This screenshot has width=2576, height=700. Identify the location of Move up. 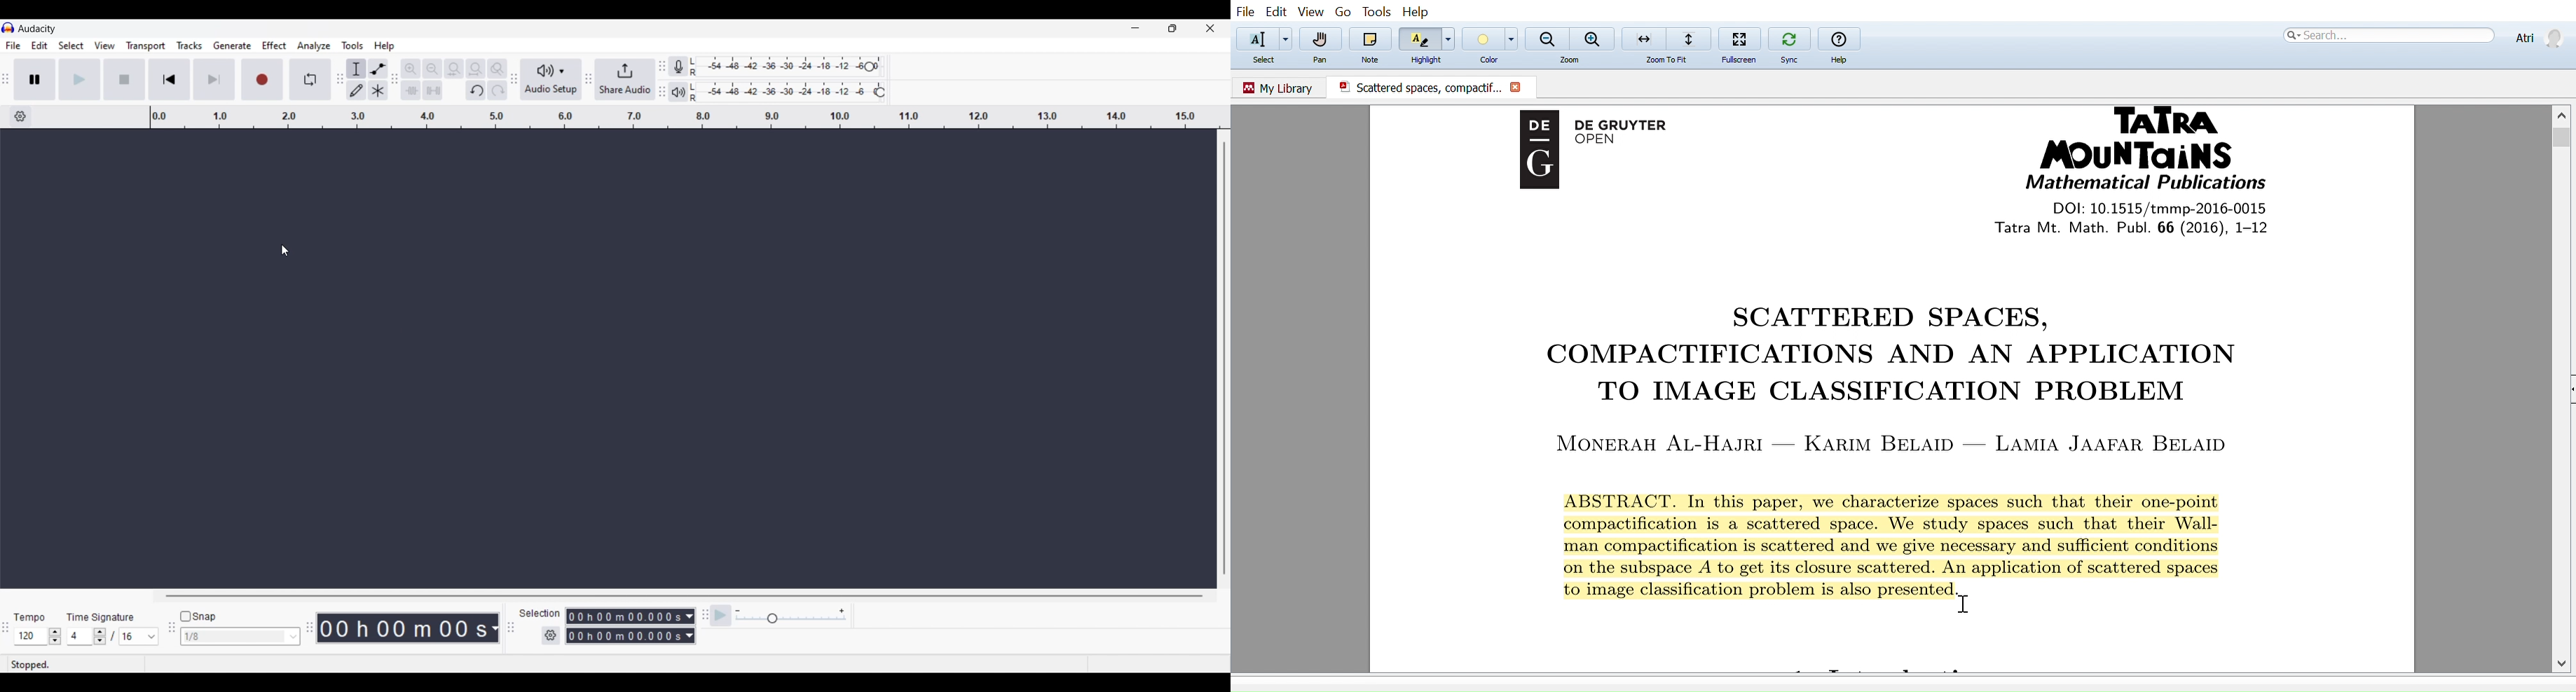
(2563, 113).